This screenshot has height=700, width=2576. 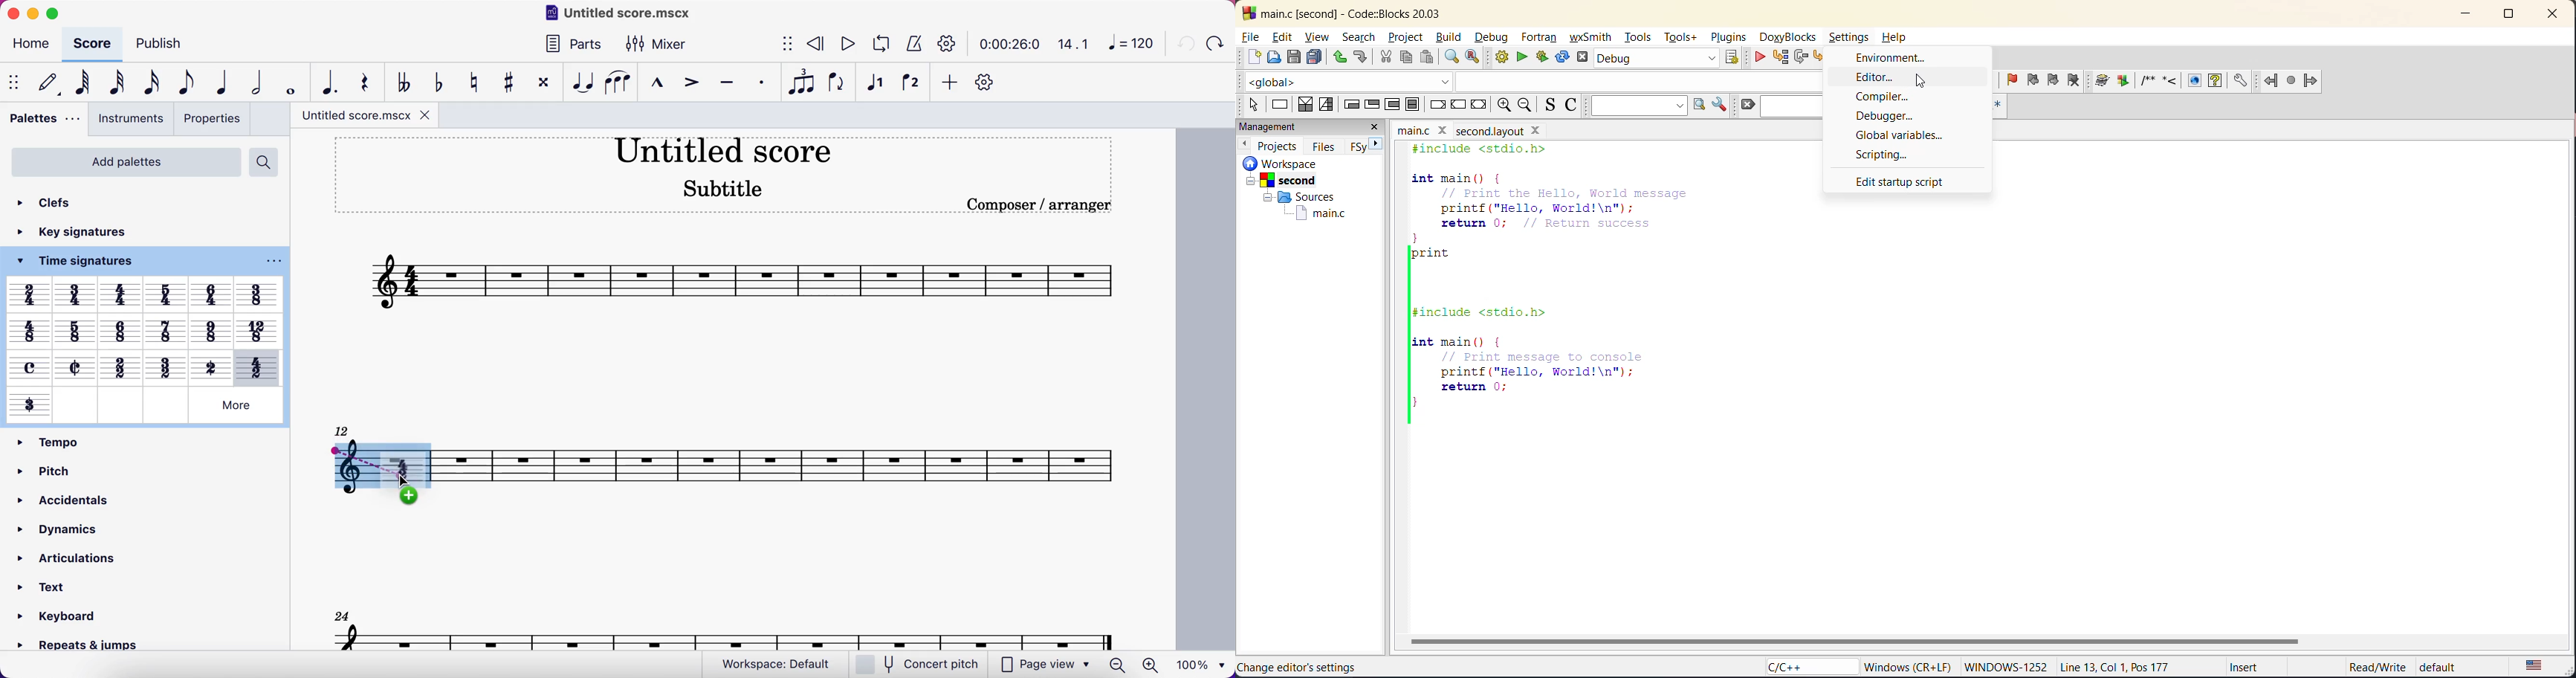 What do you see at coordinates (364, 82) in the screenshot?
I see `rest` at bounding box center [364, 82].